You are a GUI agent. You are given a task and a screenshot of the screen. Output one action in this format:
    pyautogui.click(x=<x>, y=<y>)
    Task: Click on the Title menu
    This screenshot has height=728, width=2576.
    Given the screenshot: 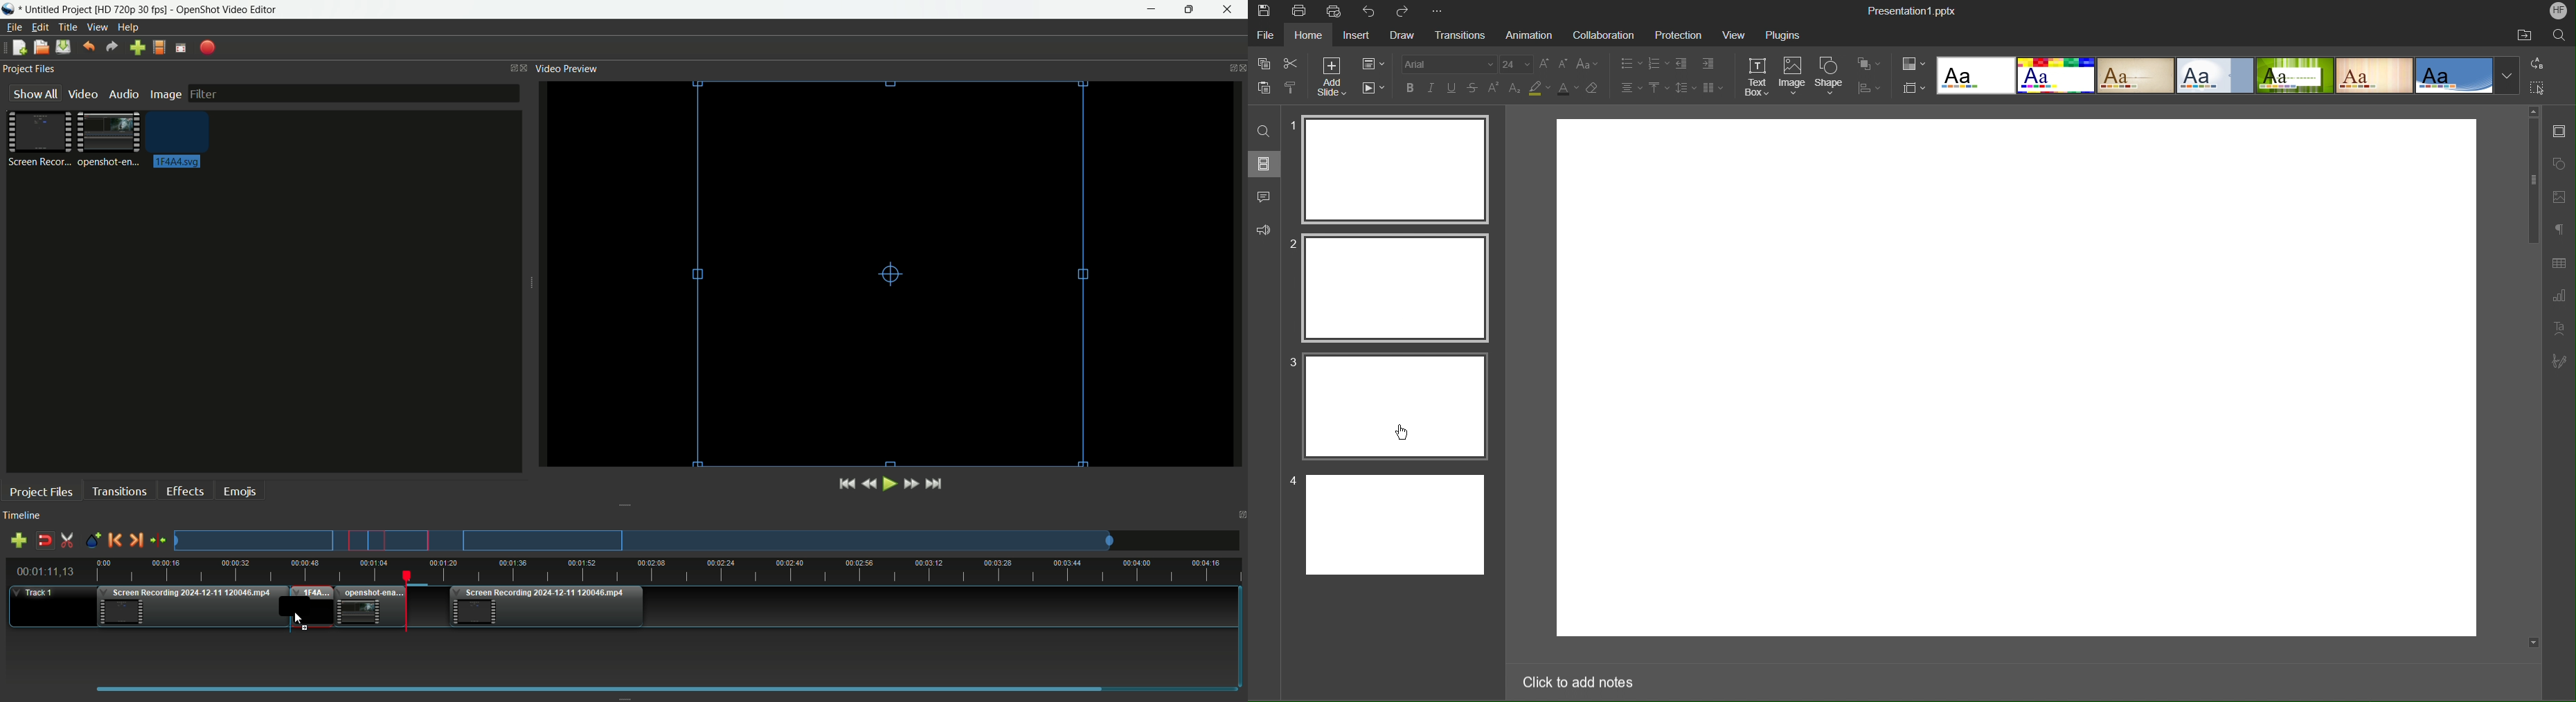 What is the action you would take?
    pyautogui.click(x=65, y=29)
    